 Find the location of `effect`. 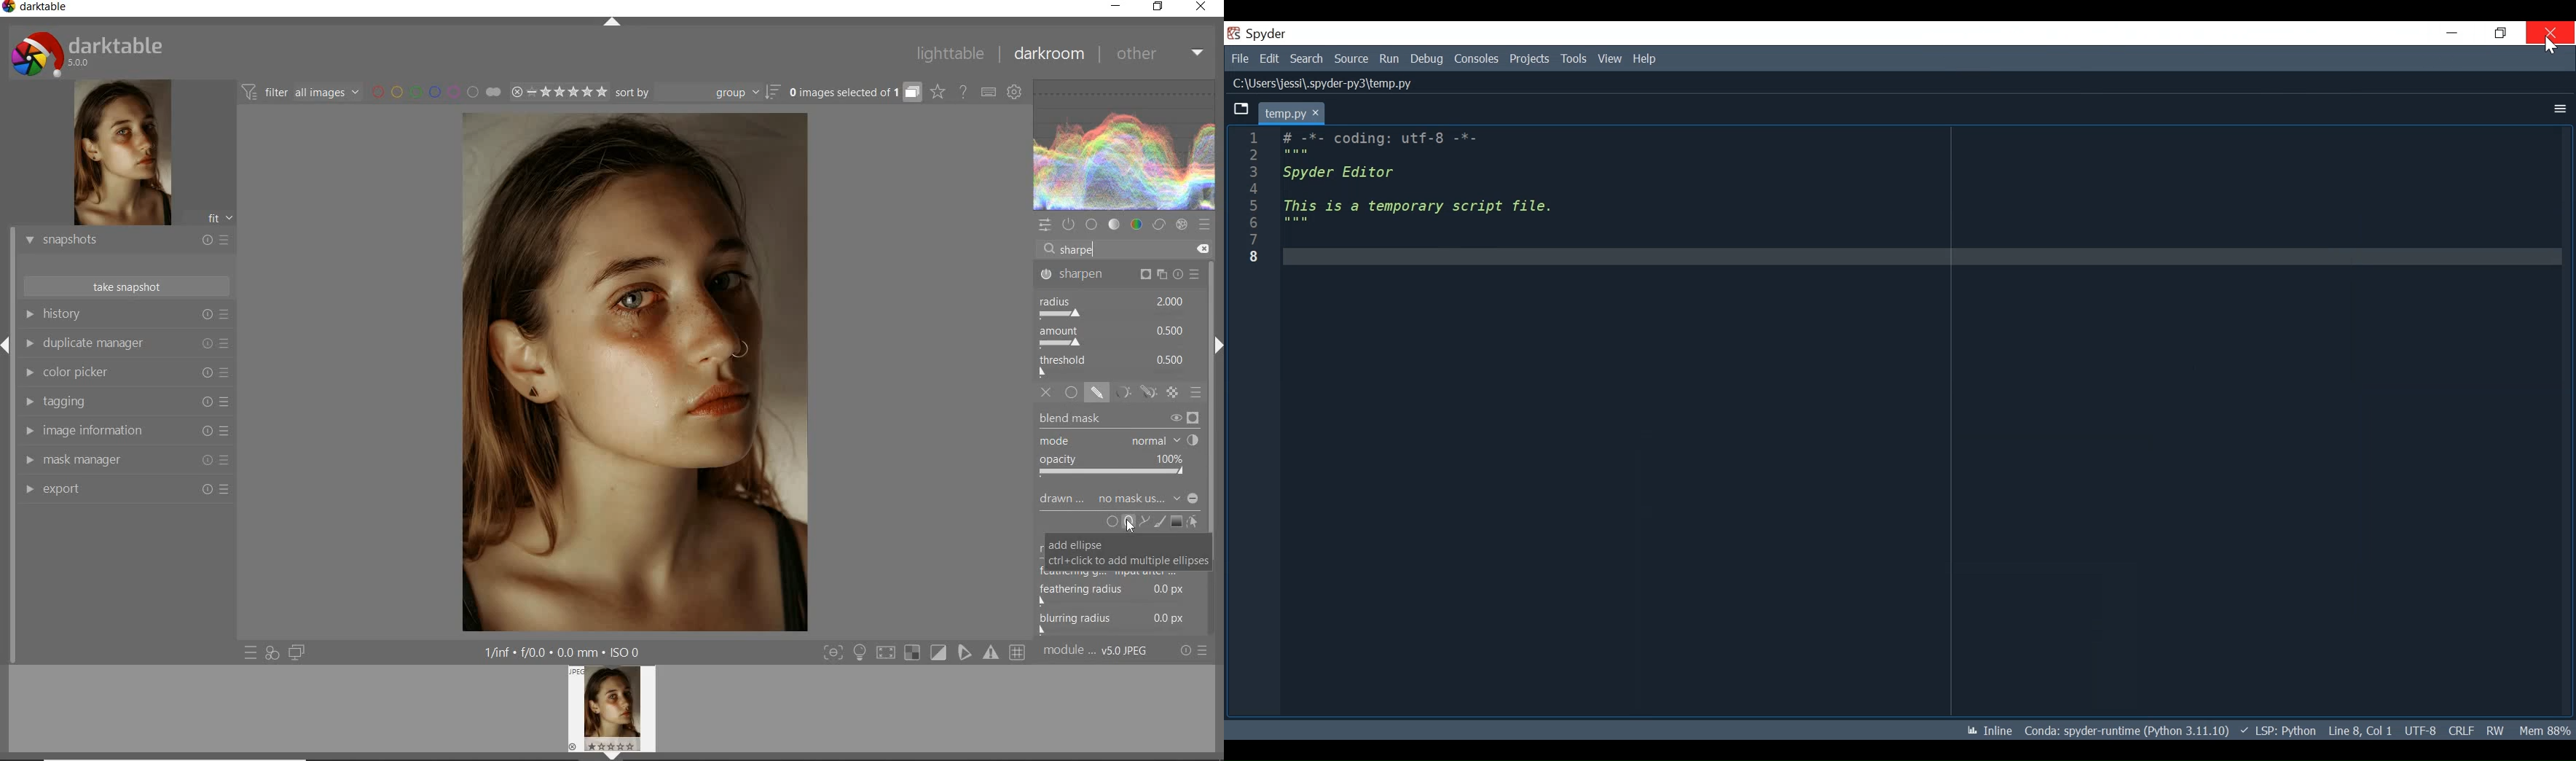

effect is located at coordinates (1182, 225).